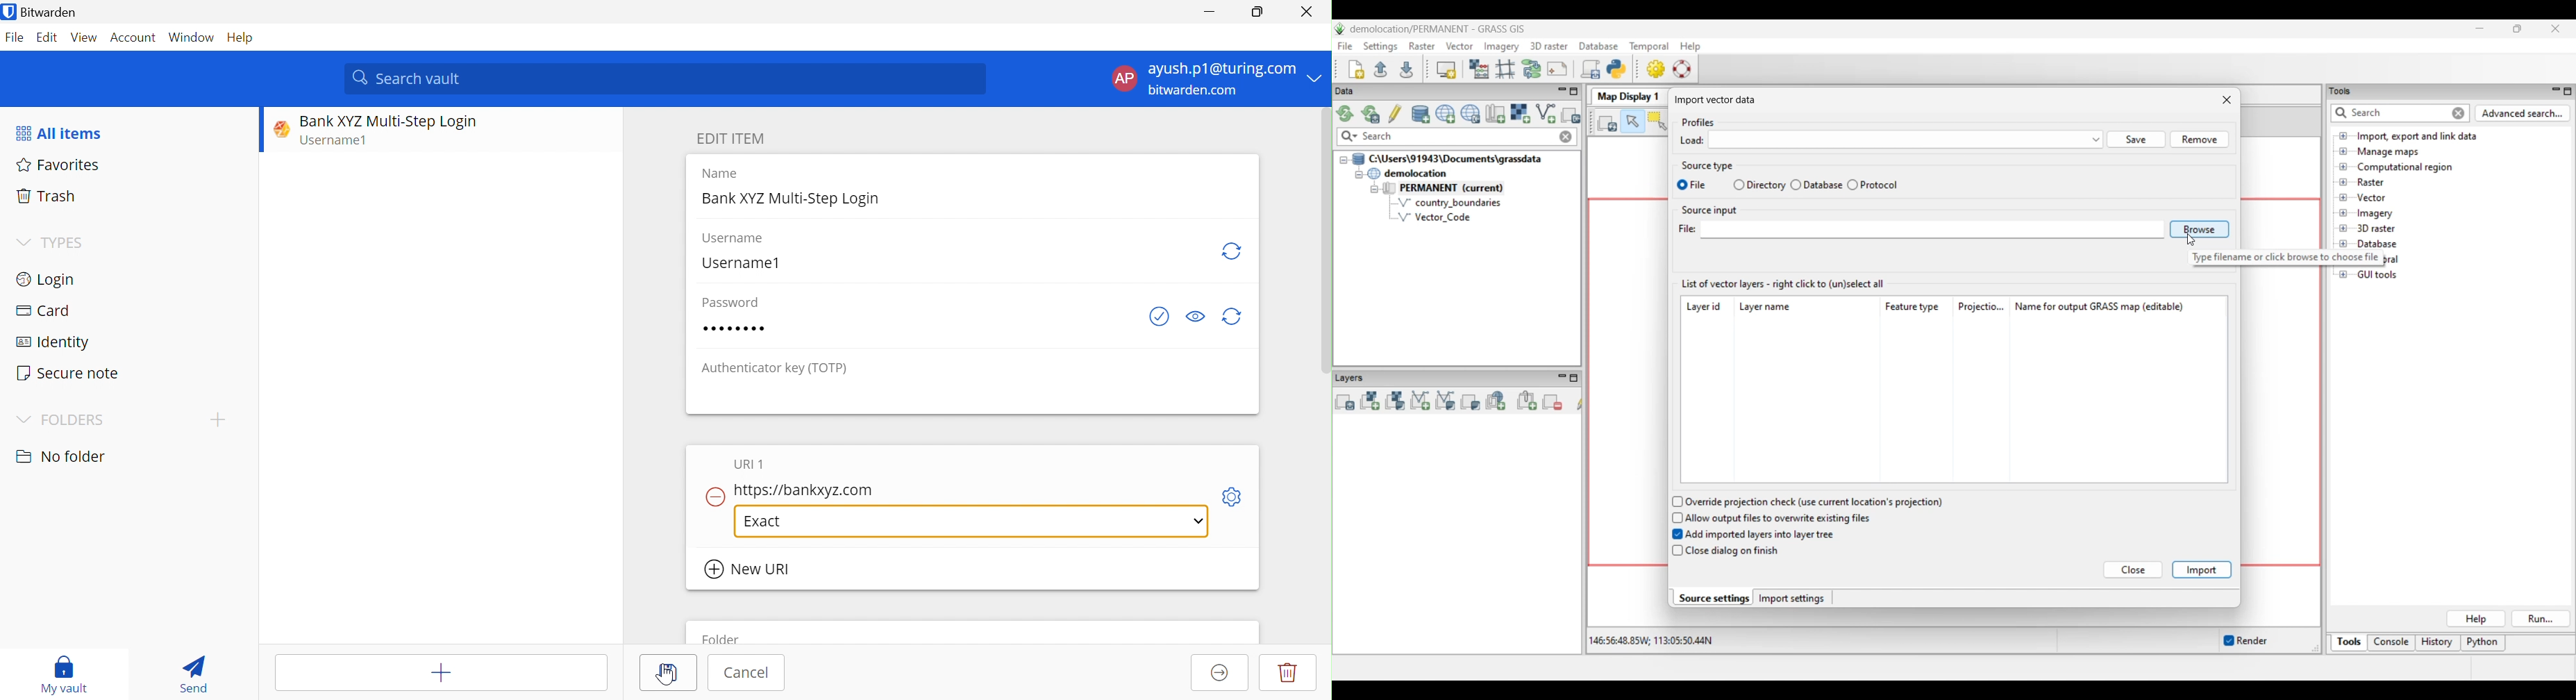 This screenshot has height=700, width=2576. I want to click on Cursor, so click(667, 676).